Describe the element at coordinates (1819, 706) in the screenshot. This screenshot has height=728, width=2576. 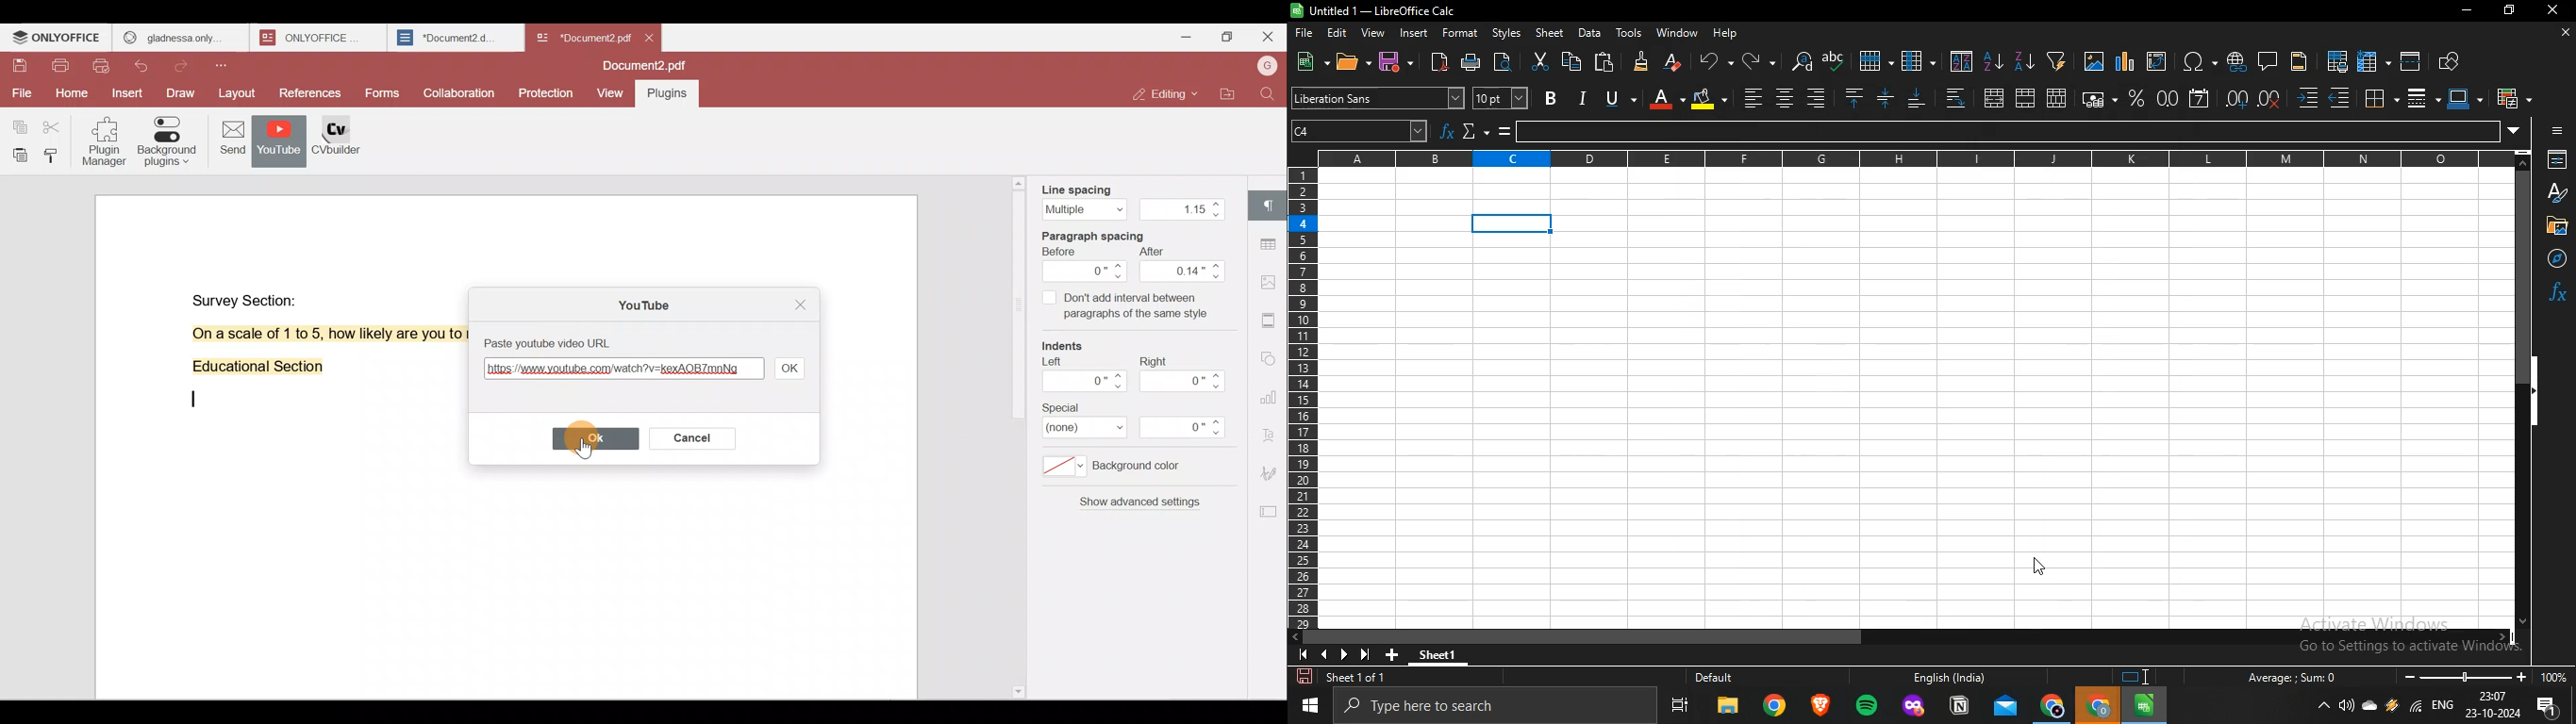
I see `brave` at that location.